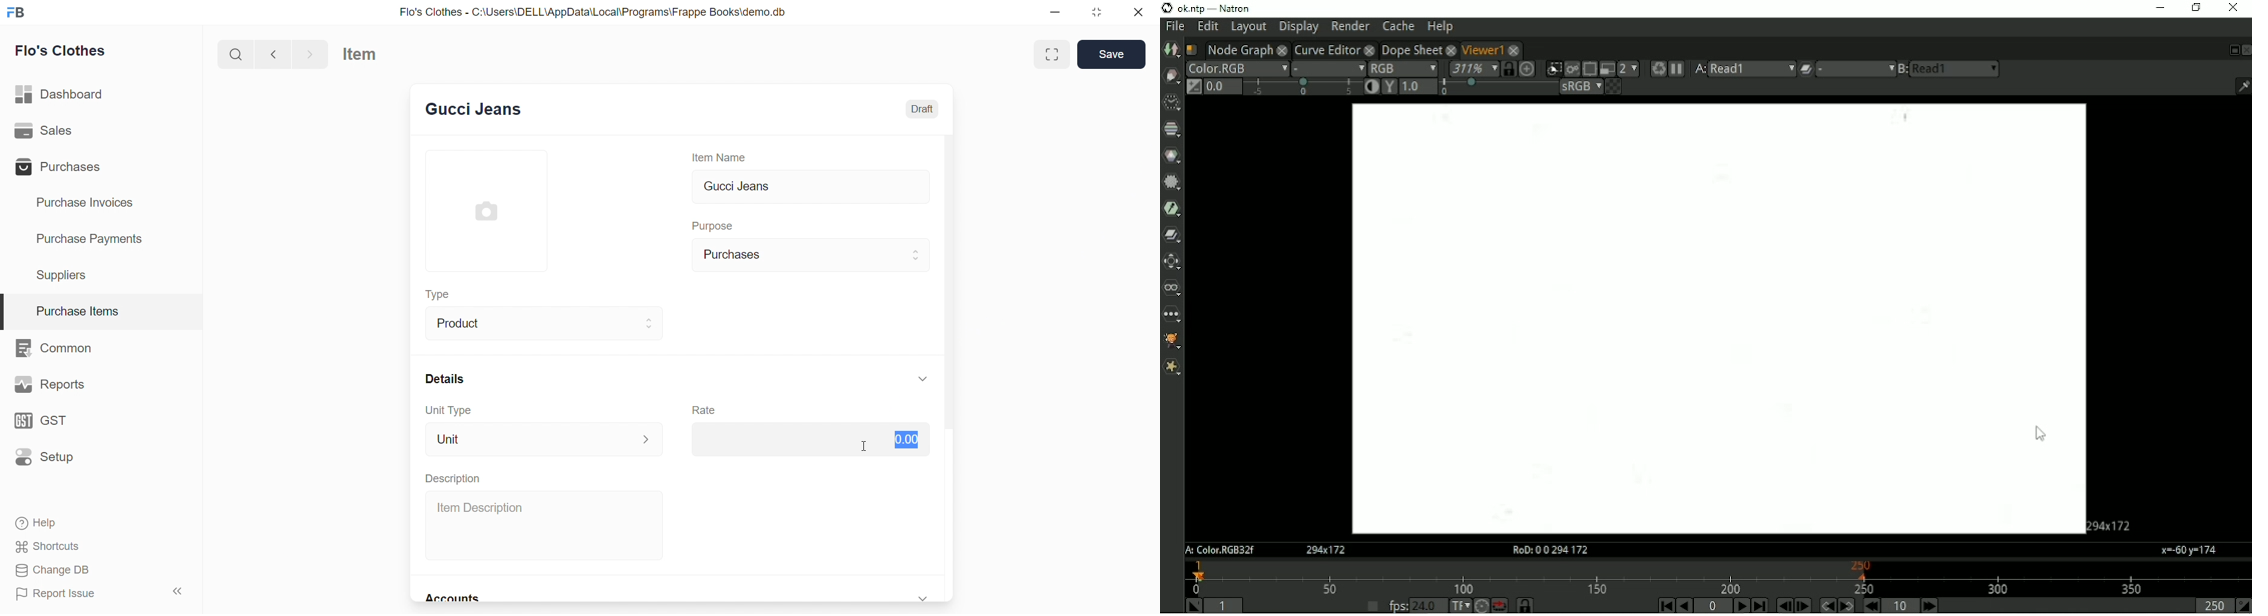  I want to click on expand/collapse, so click(923, 378).